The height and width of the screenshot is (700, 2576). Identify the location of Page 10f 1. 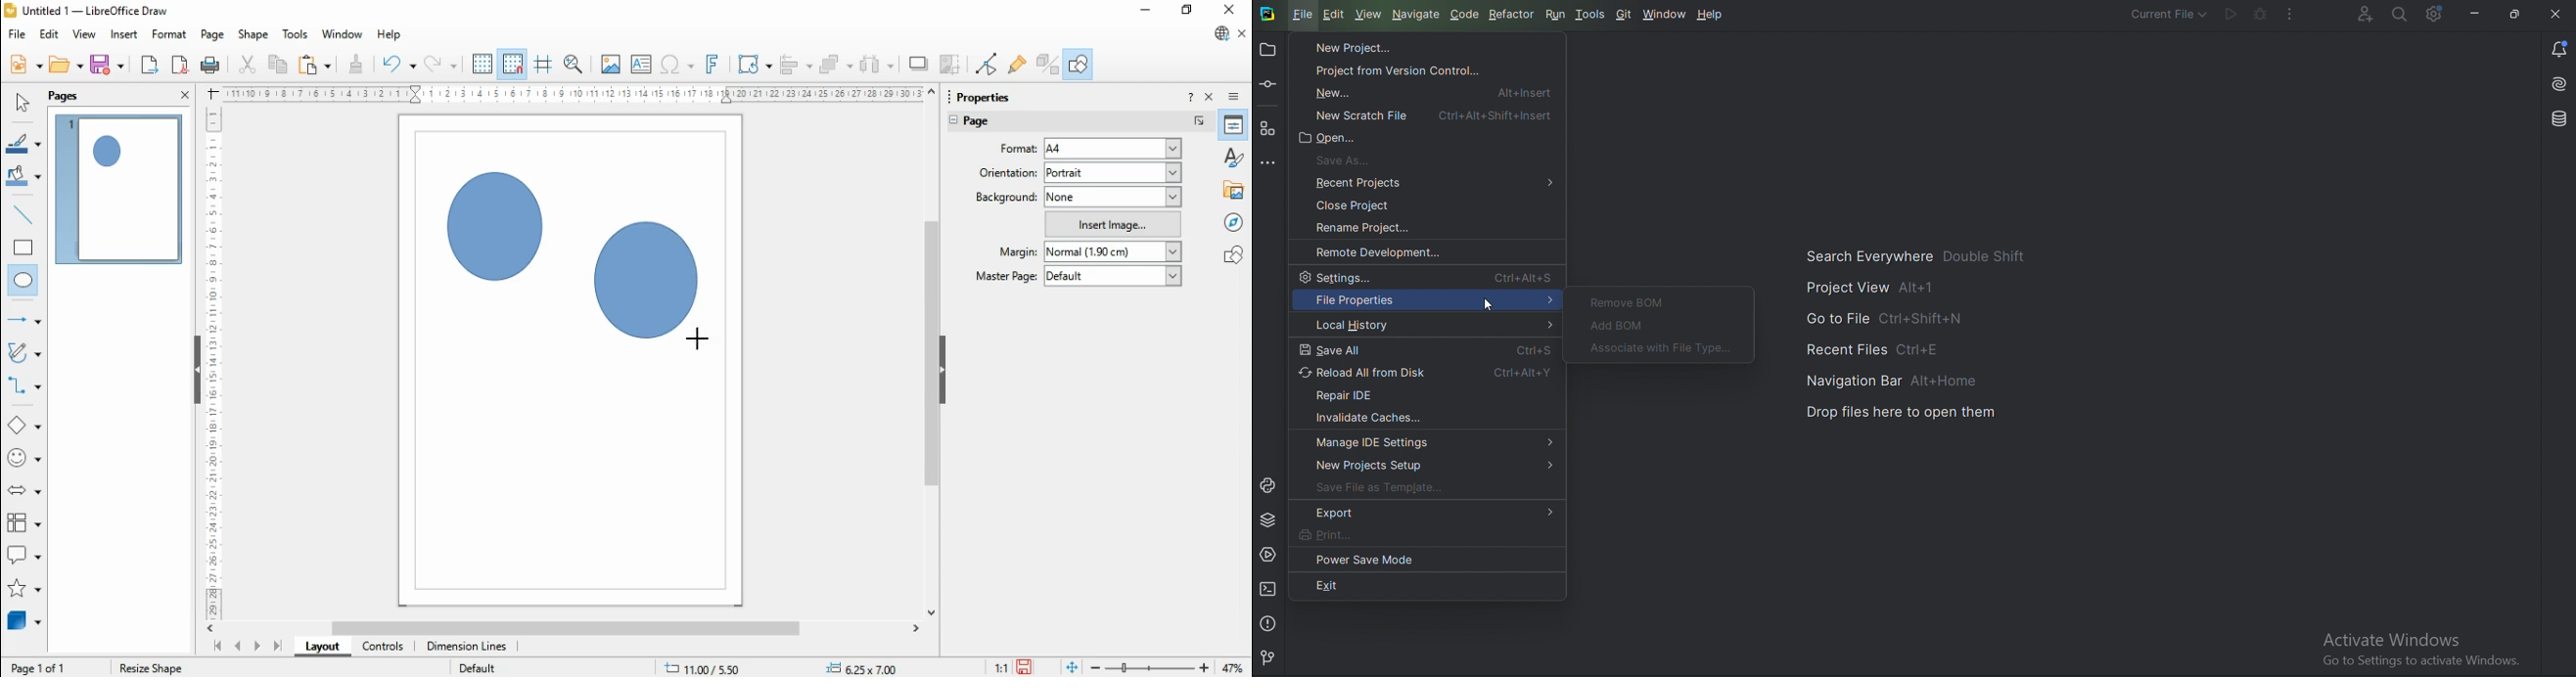
(40, 667).